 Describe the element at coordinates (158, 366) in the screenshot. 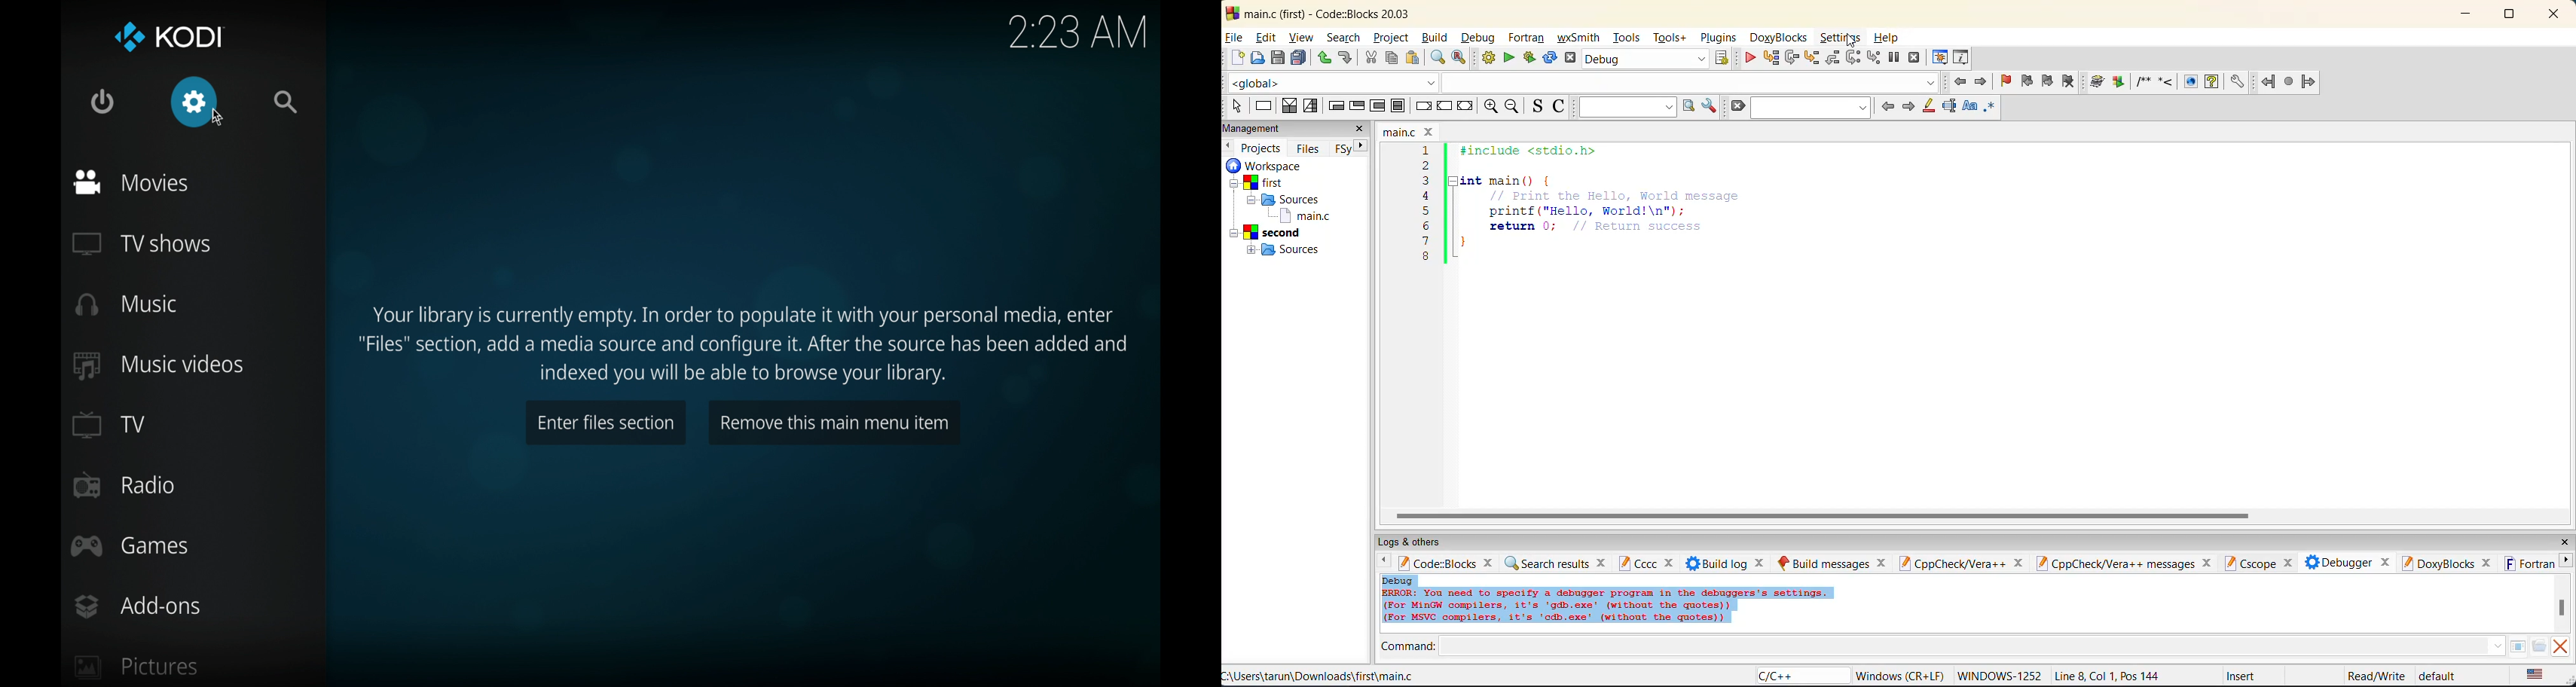

I see `music videos` at that location.